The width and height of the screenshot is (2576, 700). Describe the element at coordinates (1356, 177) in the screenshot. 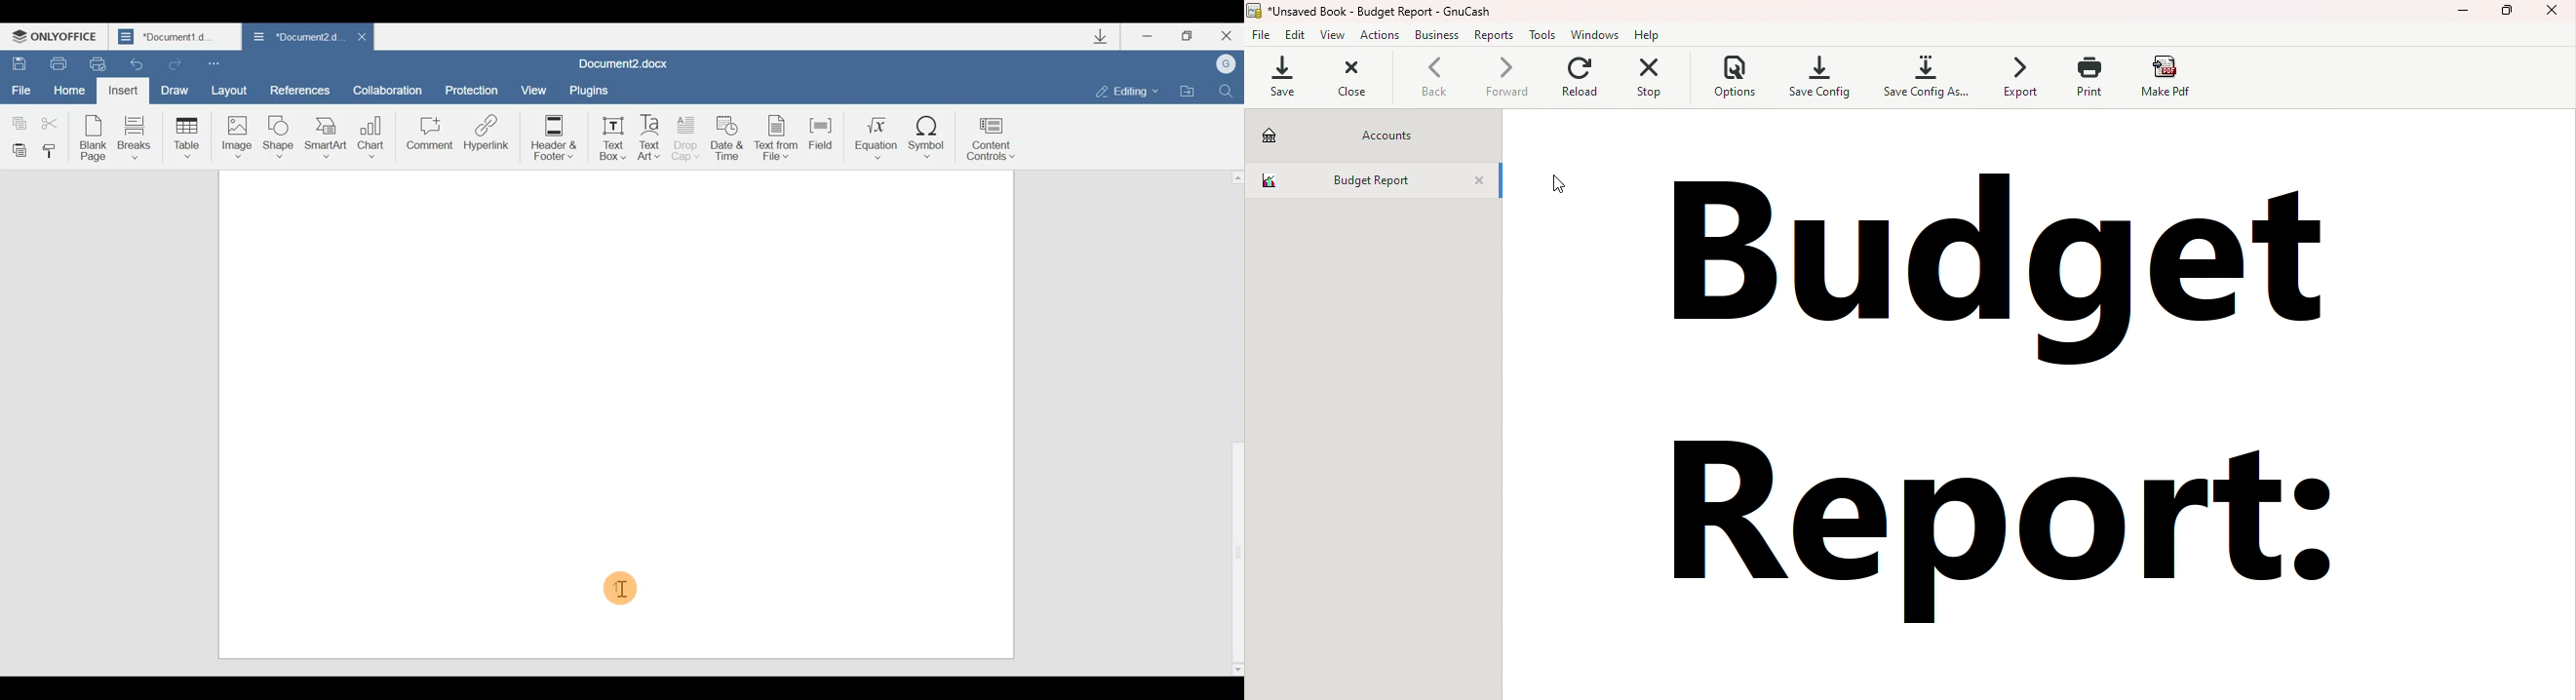

I see `Budget report` at that location.